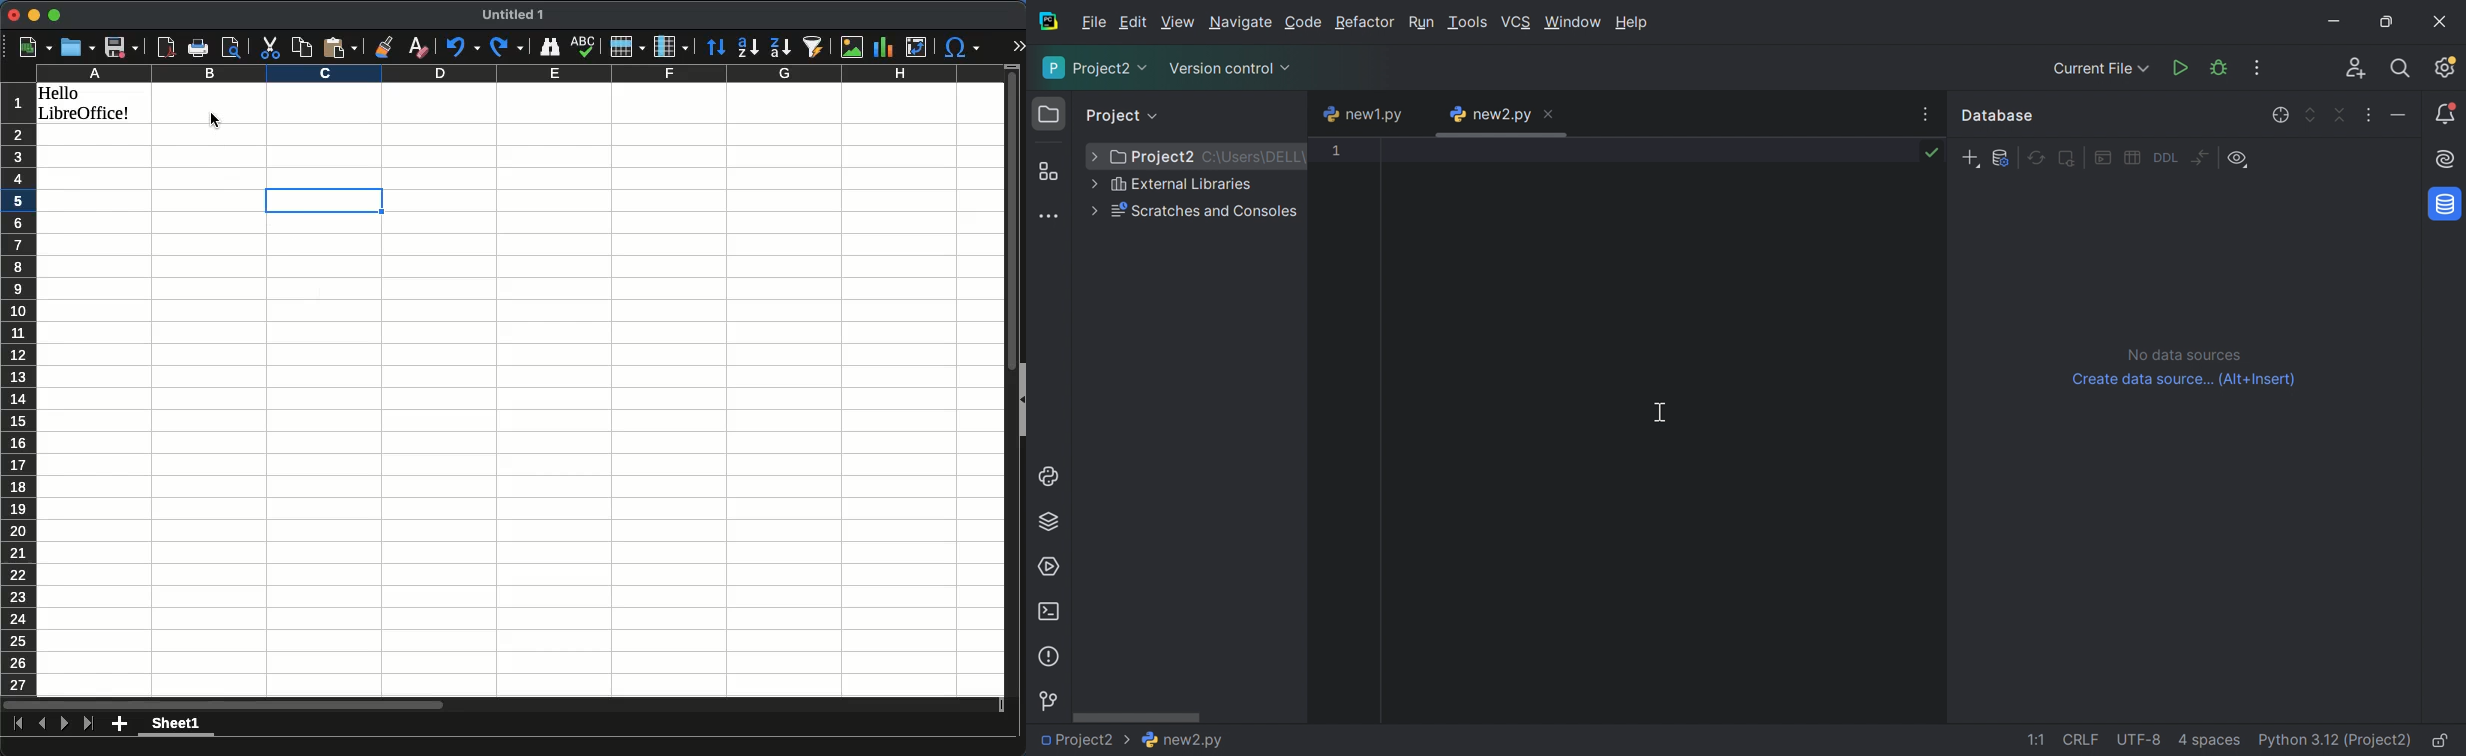  I want to click on UTF-8, so click(2140, 740).